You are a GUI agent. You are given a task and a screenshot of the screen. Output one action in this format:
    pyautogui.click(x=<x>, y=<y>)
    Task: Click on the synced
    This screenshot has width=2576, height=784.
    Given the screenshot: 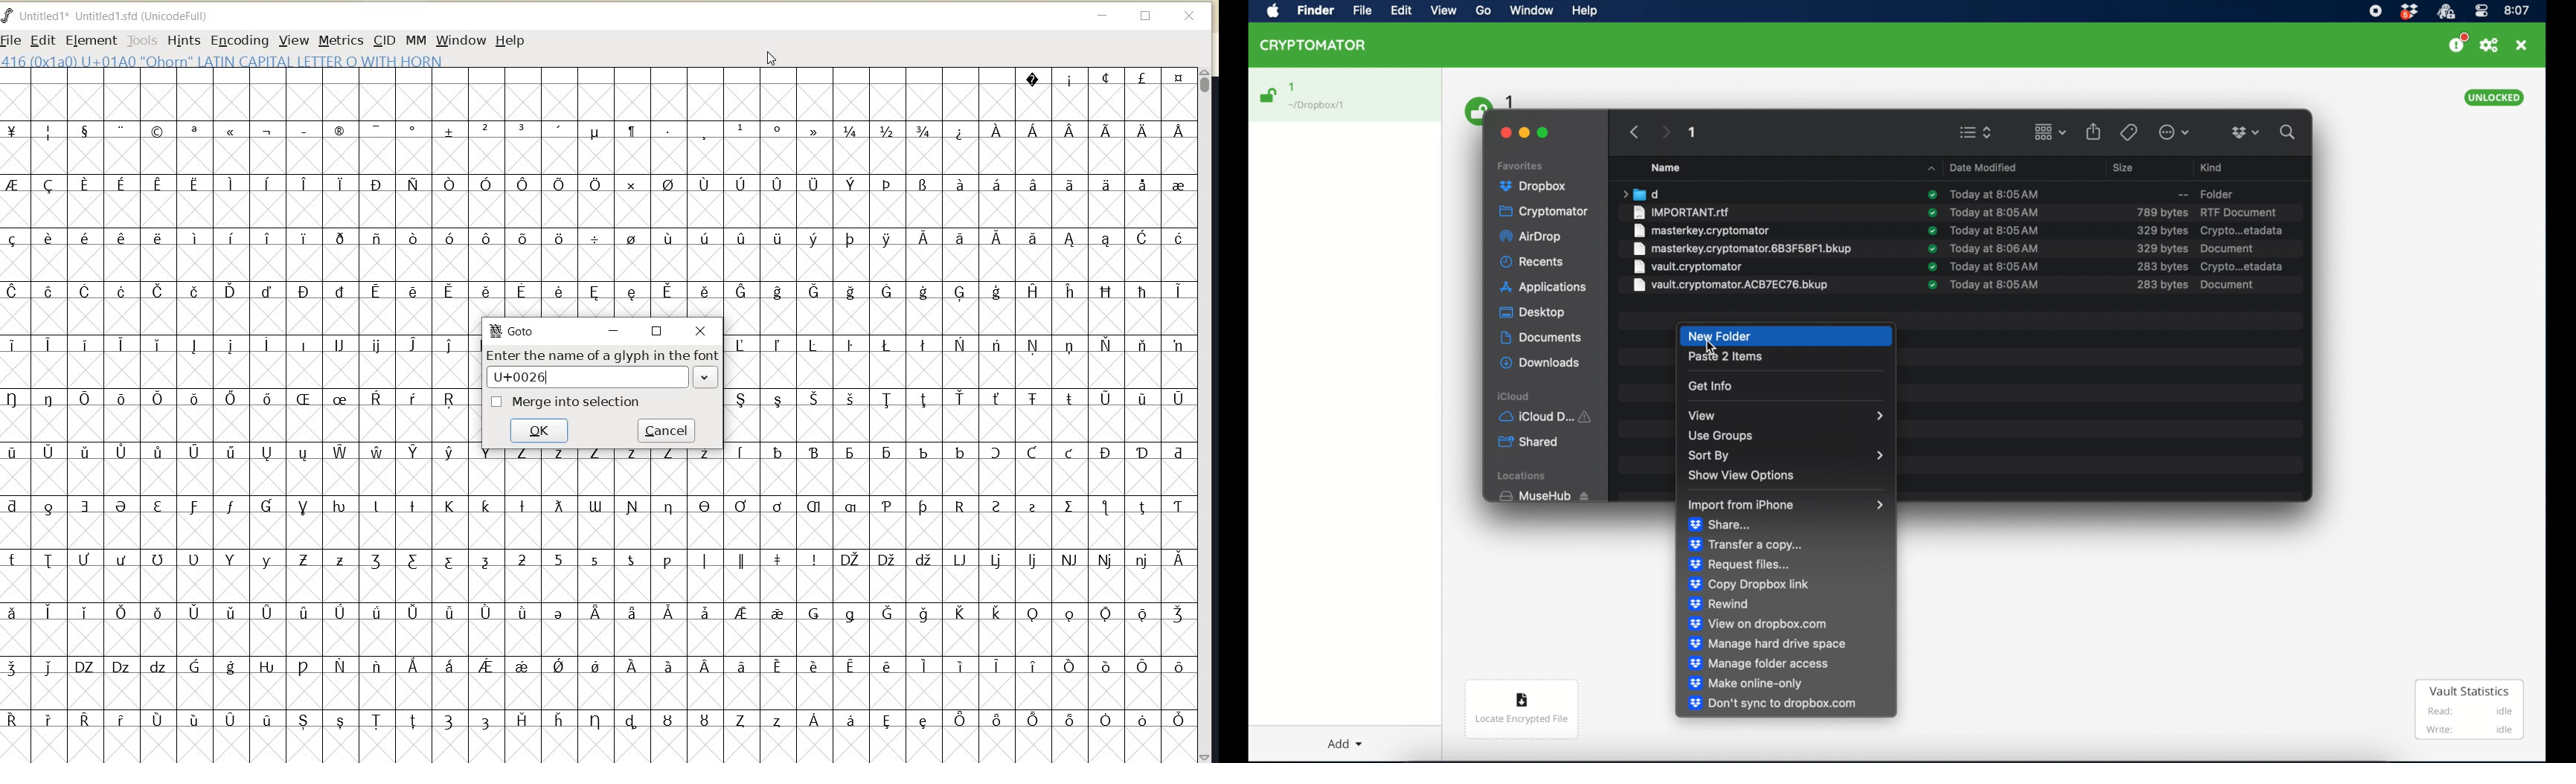 What is the action you would take?
    pyautogui.click(x=1931, y=285)
    